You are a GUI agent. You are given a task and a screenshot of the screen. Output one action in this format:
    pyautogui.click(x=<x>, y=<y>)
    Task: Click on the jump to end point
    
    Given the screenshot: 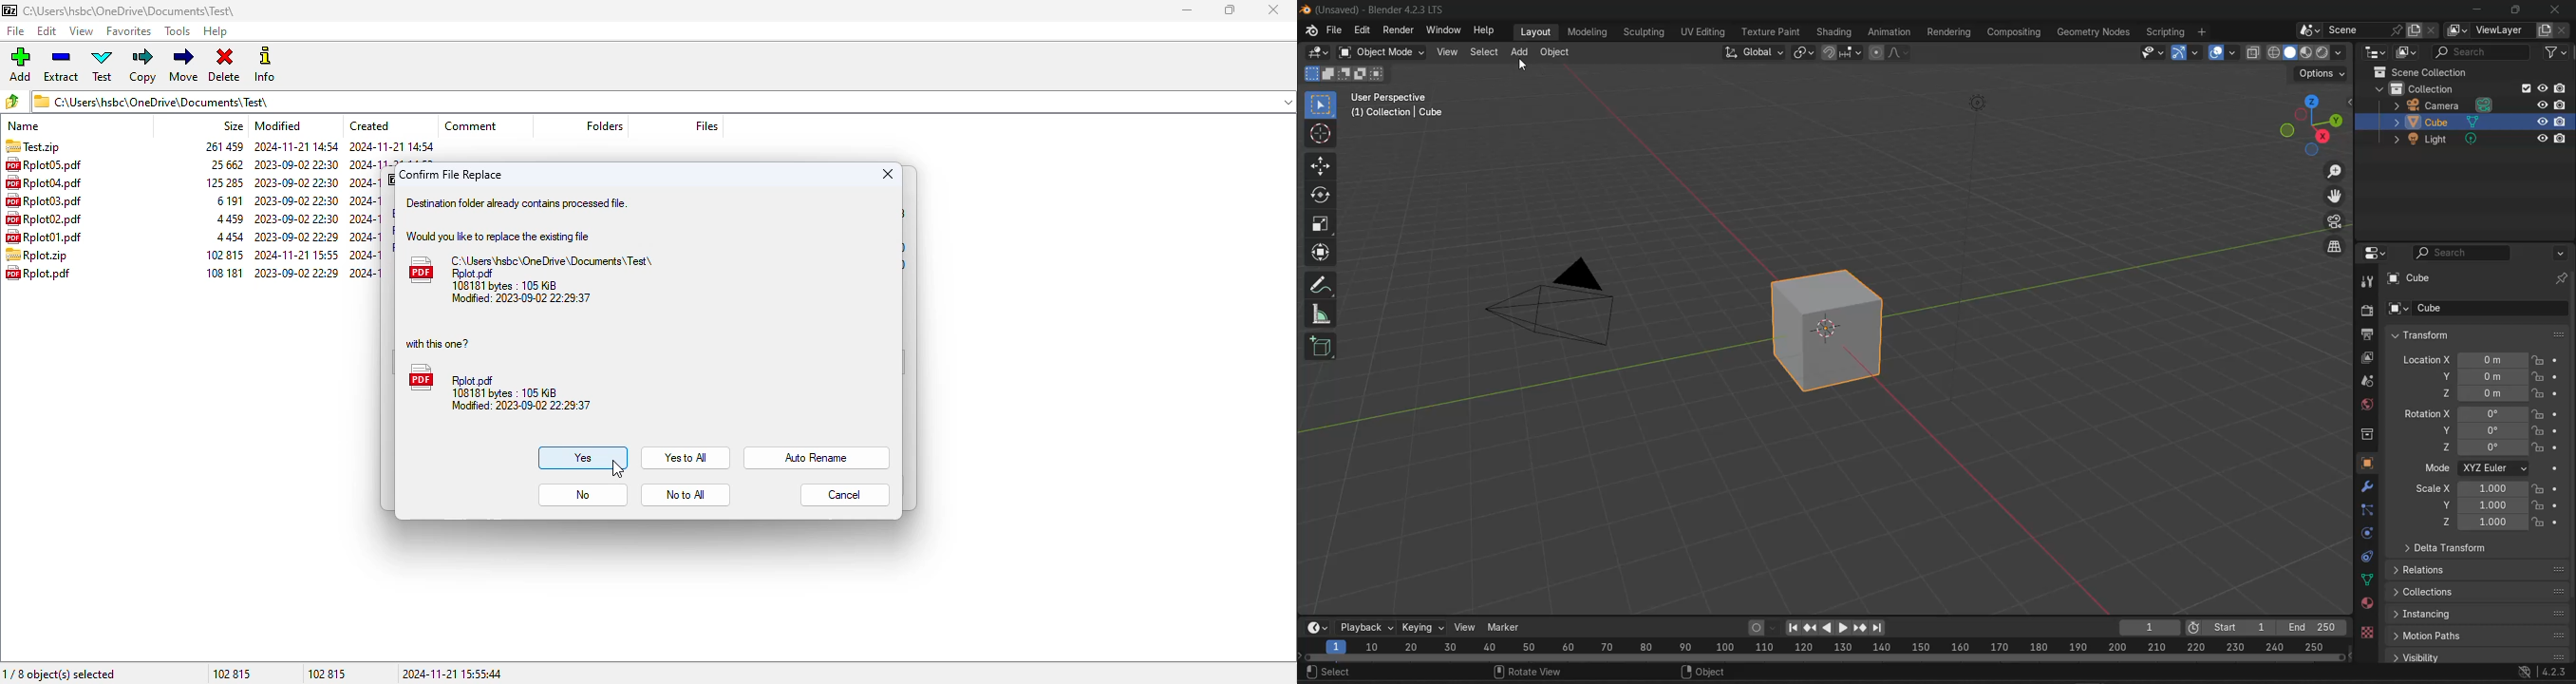 What is the action you would take?
    pyautogui.click(x=1880, y=627)
    